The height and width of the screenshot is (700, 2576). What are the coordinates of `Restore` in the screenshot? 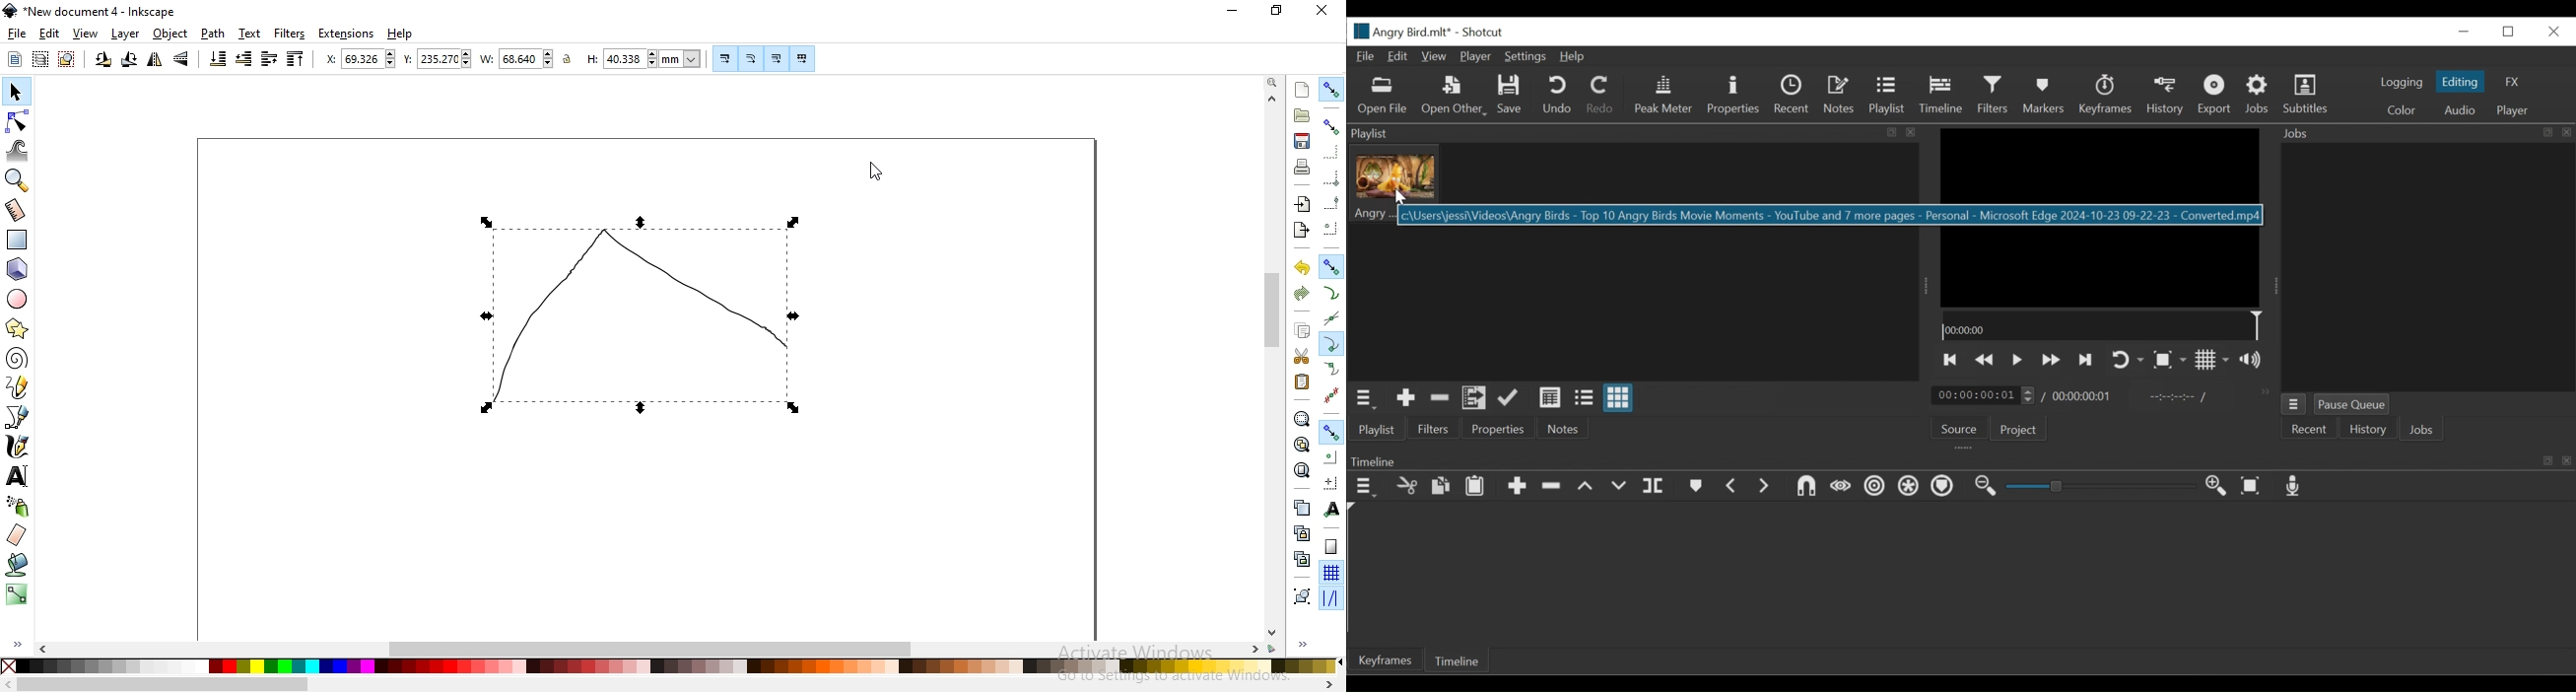 It's located at (2510, 31).